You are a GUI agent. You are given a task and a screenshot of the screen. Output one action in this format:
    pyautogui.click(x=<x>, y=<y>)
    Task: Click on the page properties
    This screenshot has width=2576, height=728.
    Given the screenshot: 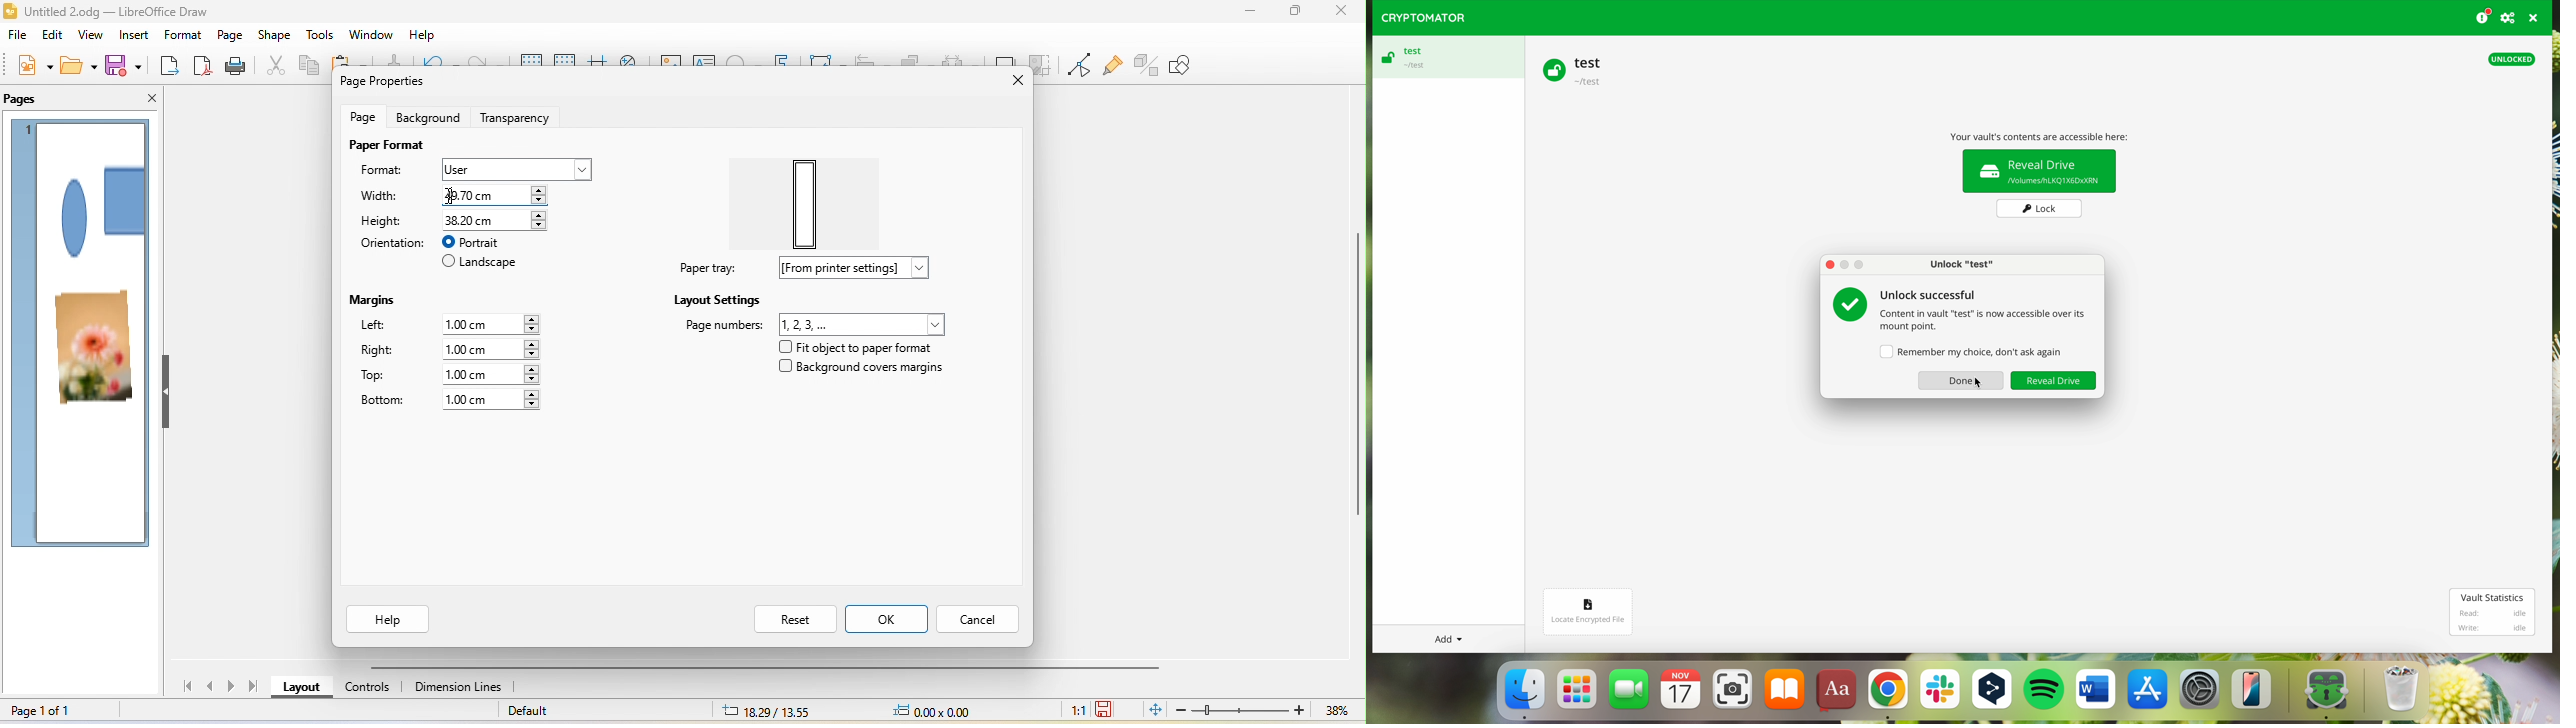 What is the action you would take?
    pyautogui.click(x=409, y=82)
    